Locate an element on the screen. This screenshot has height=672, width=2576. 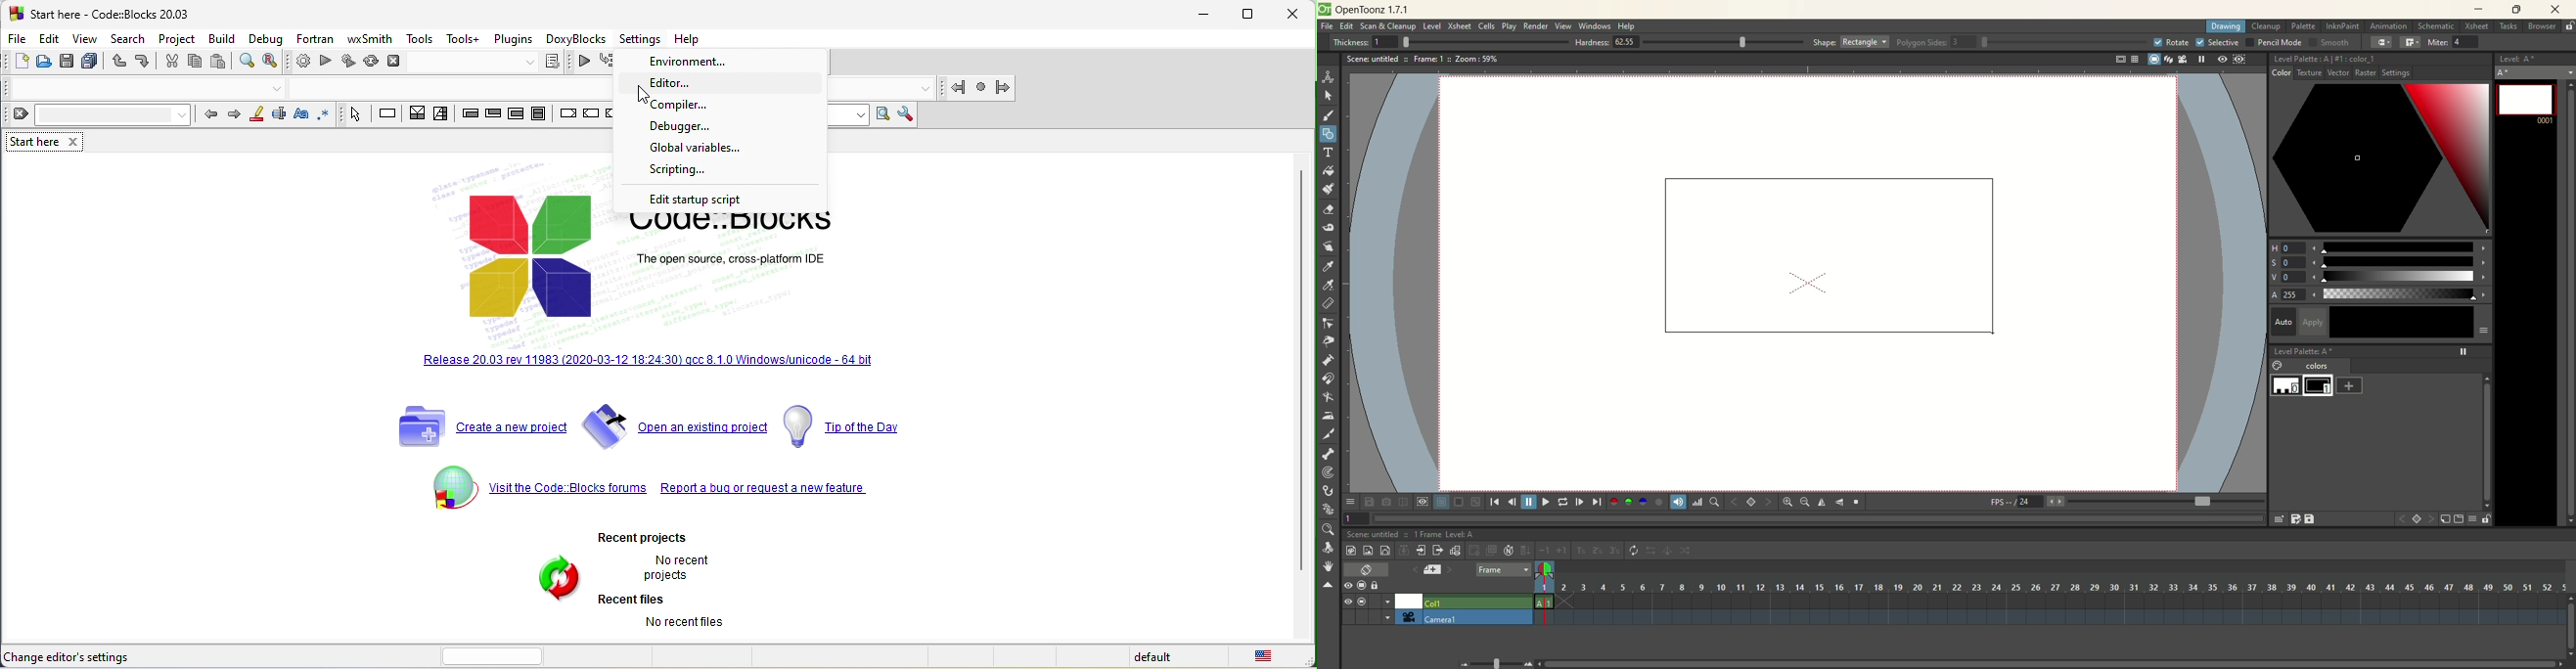
build is located at coordinates (303, 63).